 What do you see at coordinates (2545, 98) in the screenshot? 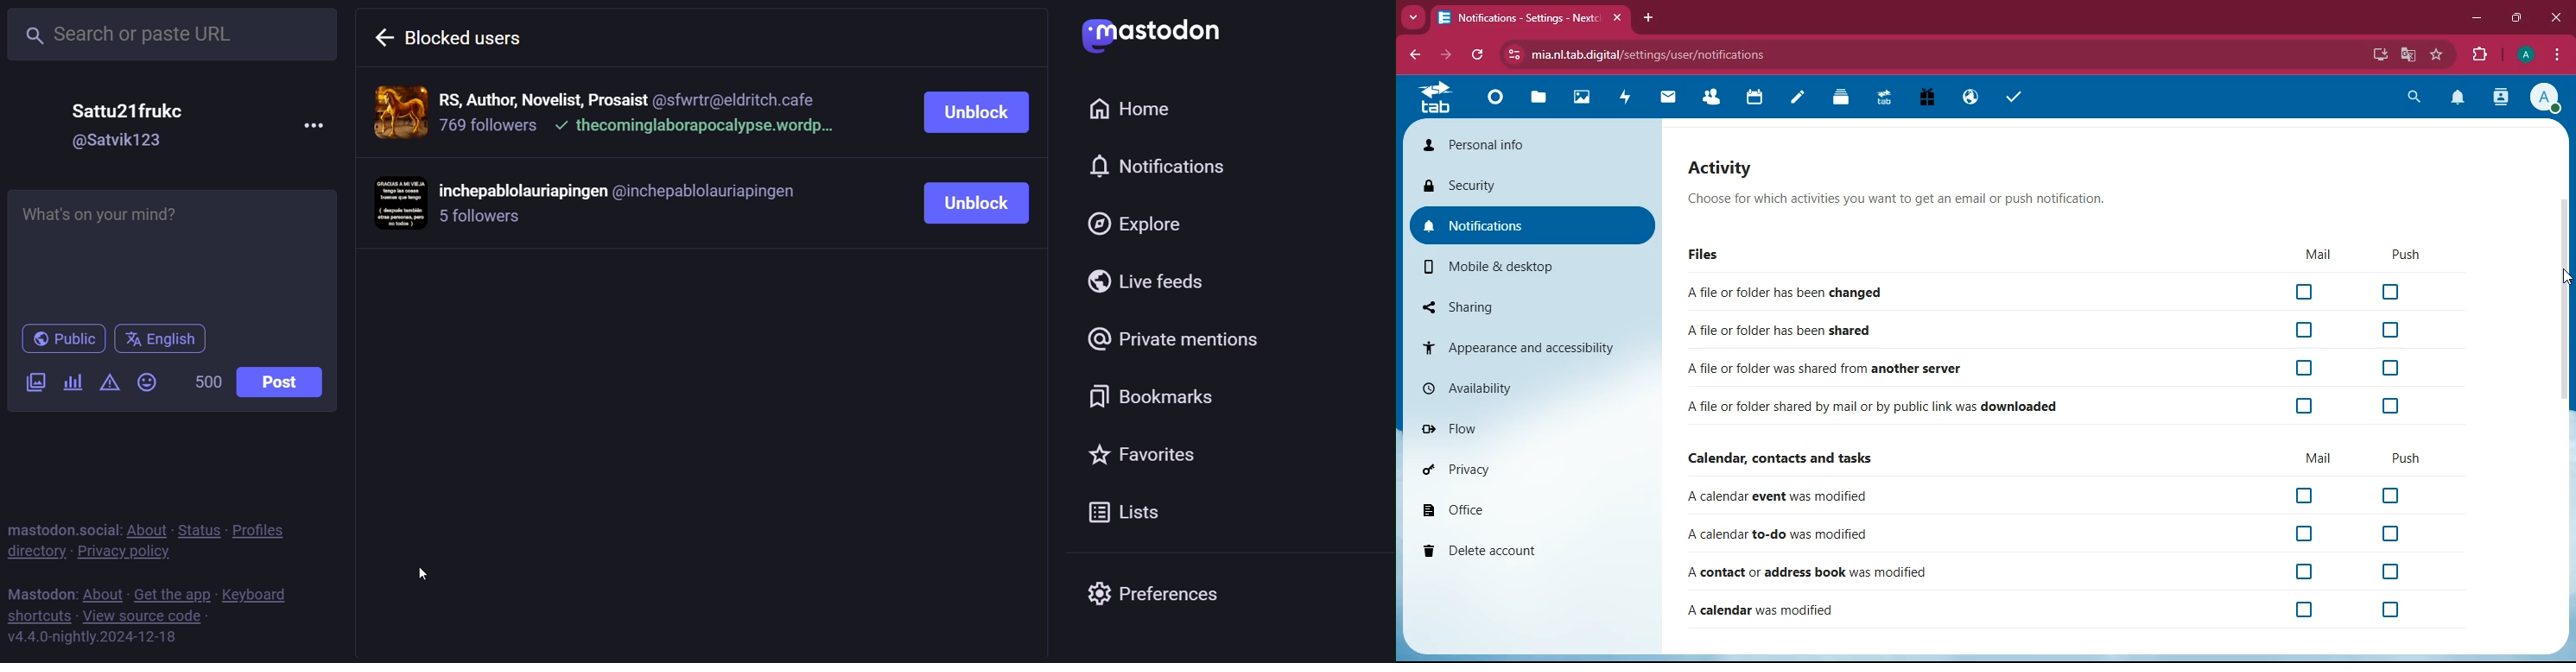
I see `profile` at bounding box center [2545, 98].